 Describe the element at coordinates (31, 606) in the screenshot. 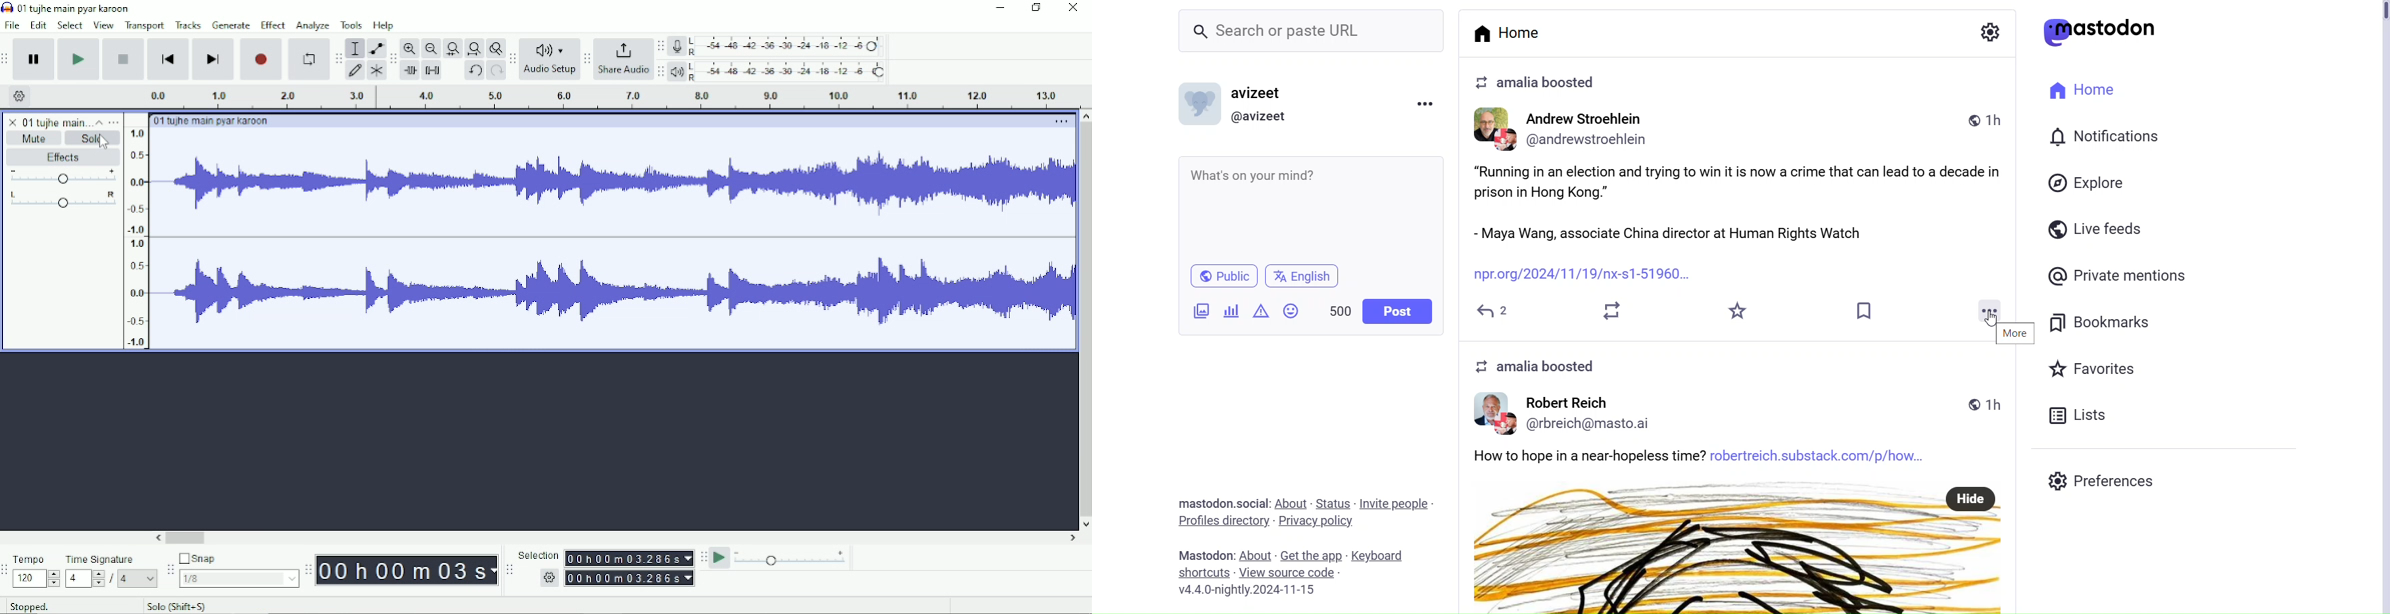

I see `Stopped` at that location.